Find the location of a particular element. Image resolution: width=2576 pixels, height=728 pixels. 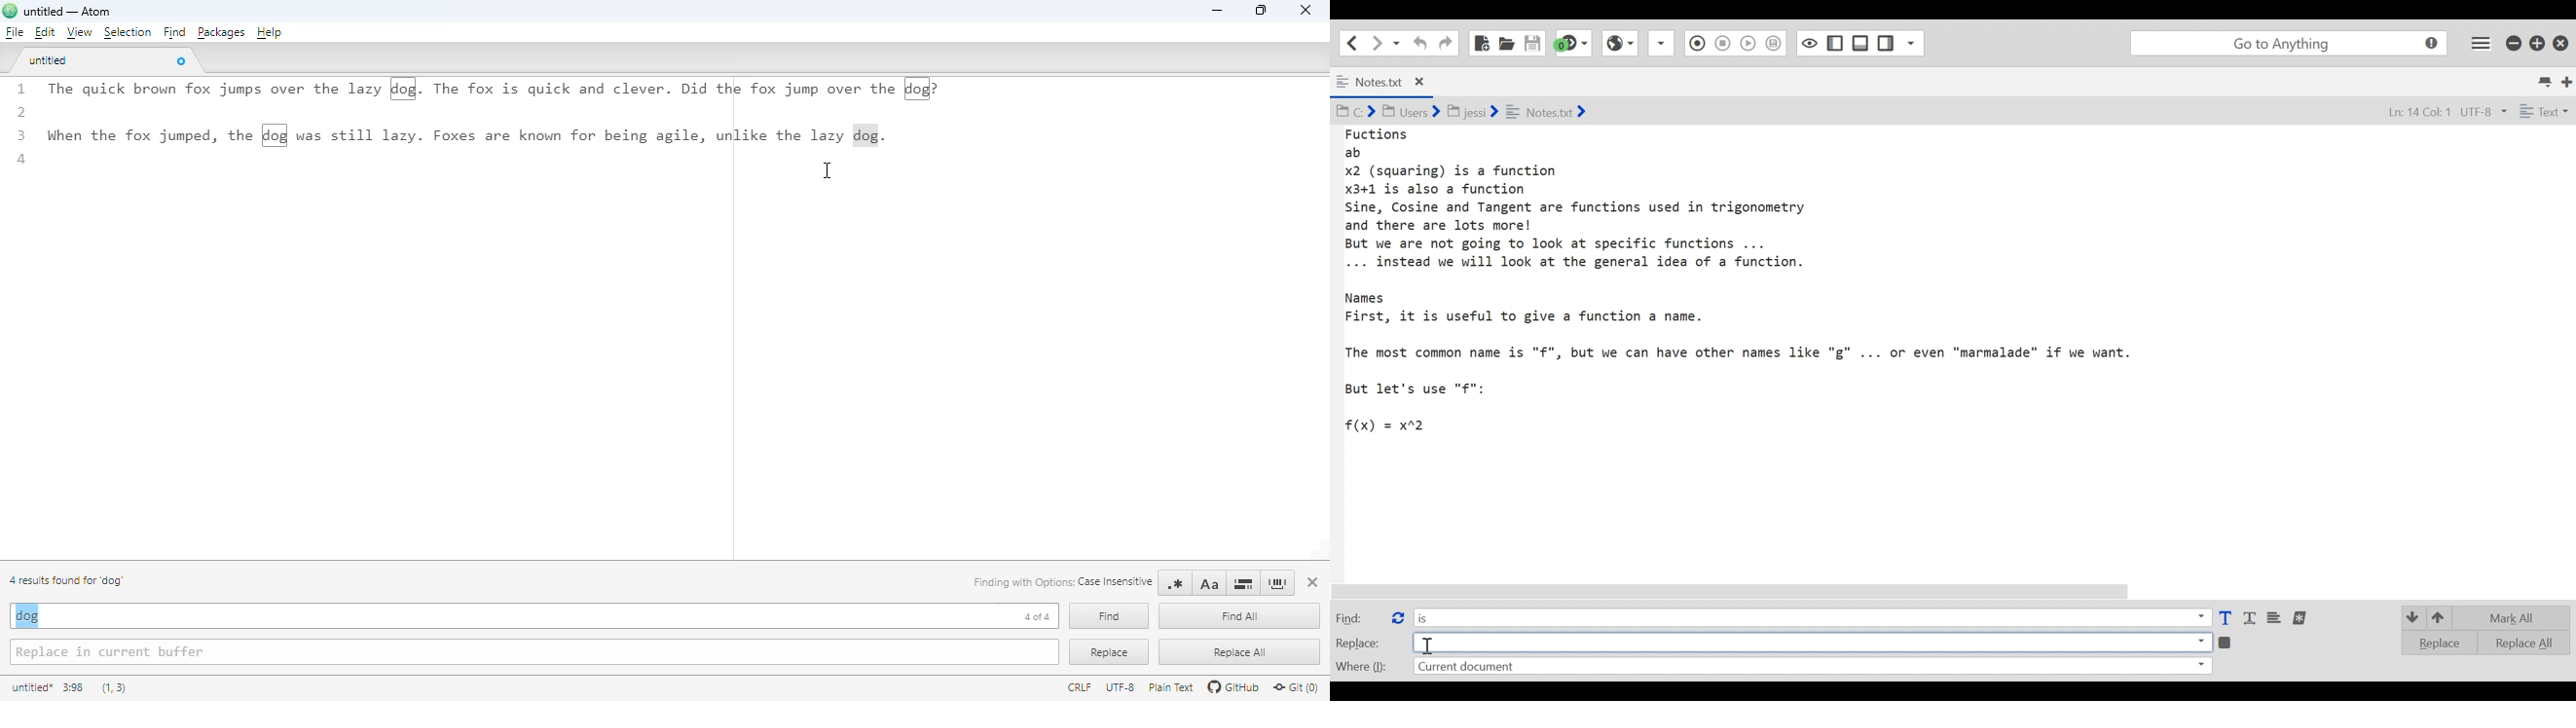

Replace Field is located at coordinates (1812, 641).